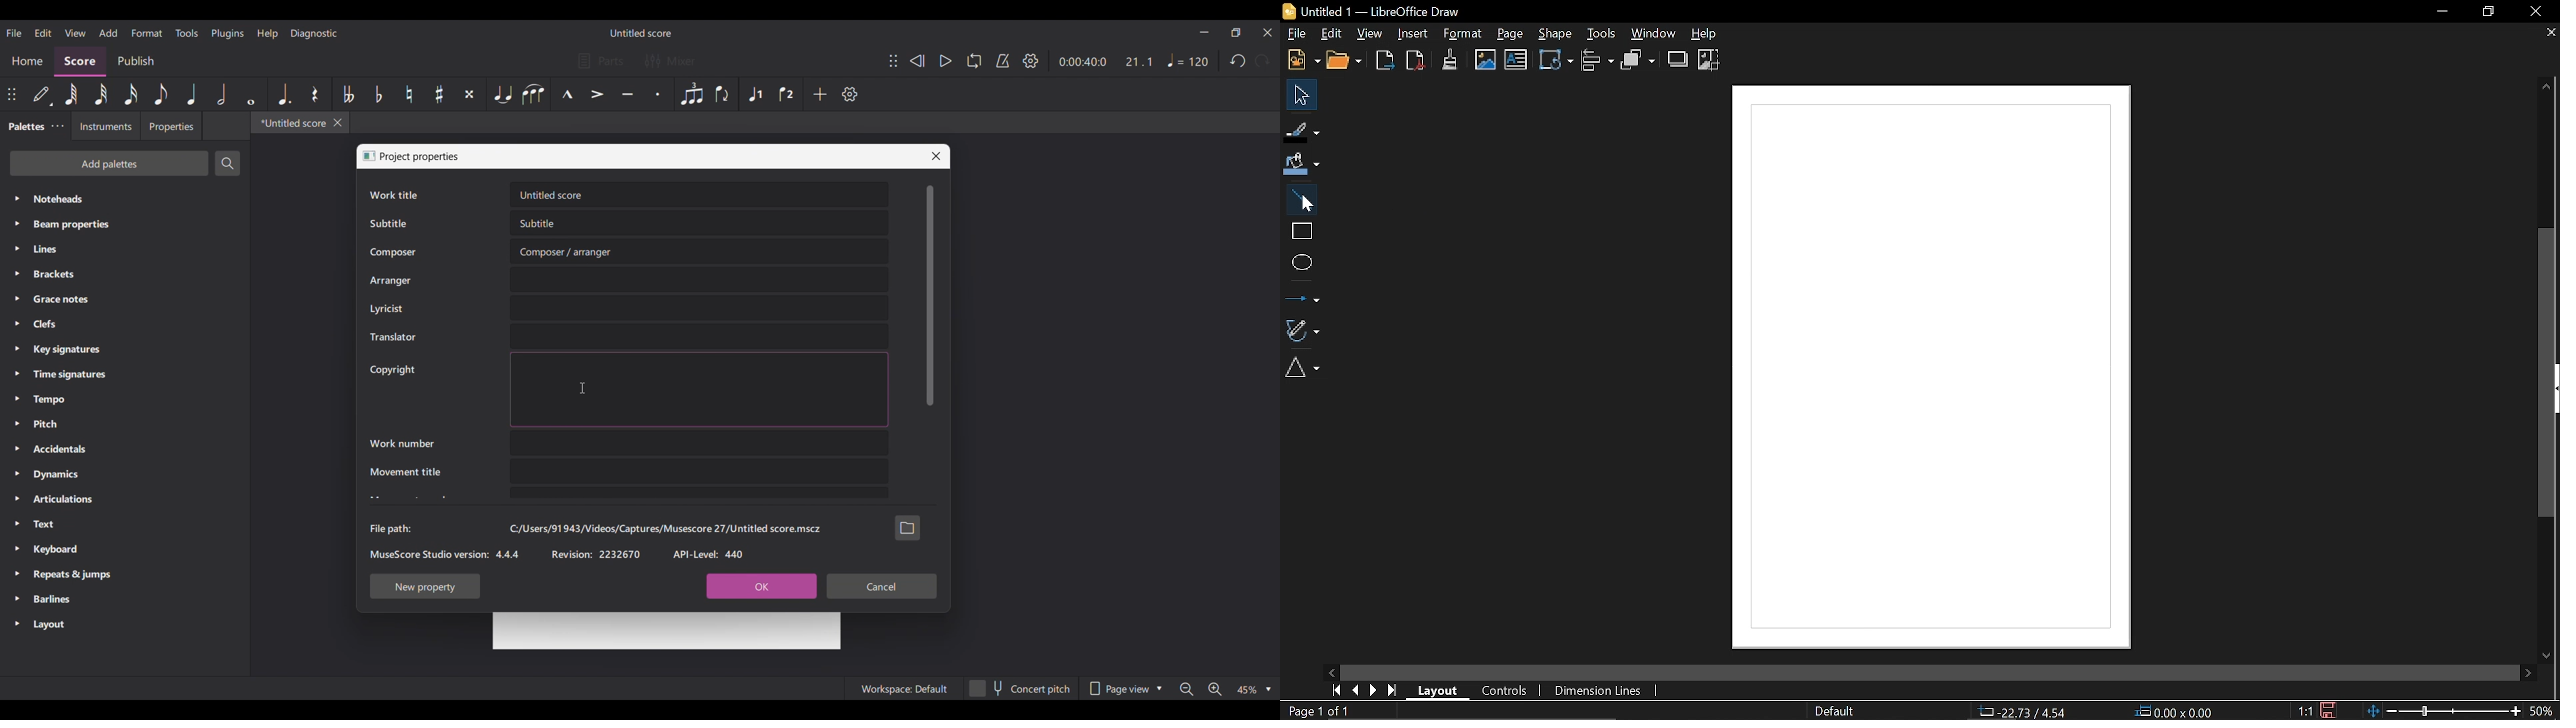 The height and width of the screenshot is (728, 2576). What do you see at coordinates (1336, 689) in the screenshot?
I see `First page` at bounding box center [1336, 689].